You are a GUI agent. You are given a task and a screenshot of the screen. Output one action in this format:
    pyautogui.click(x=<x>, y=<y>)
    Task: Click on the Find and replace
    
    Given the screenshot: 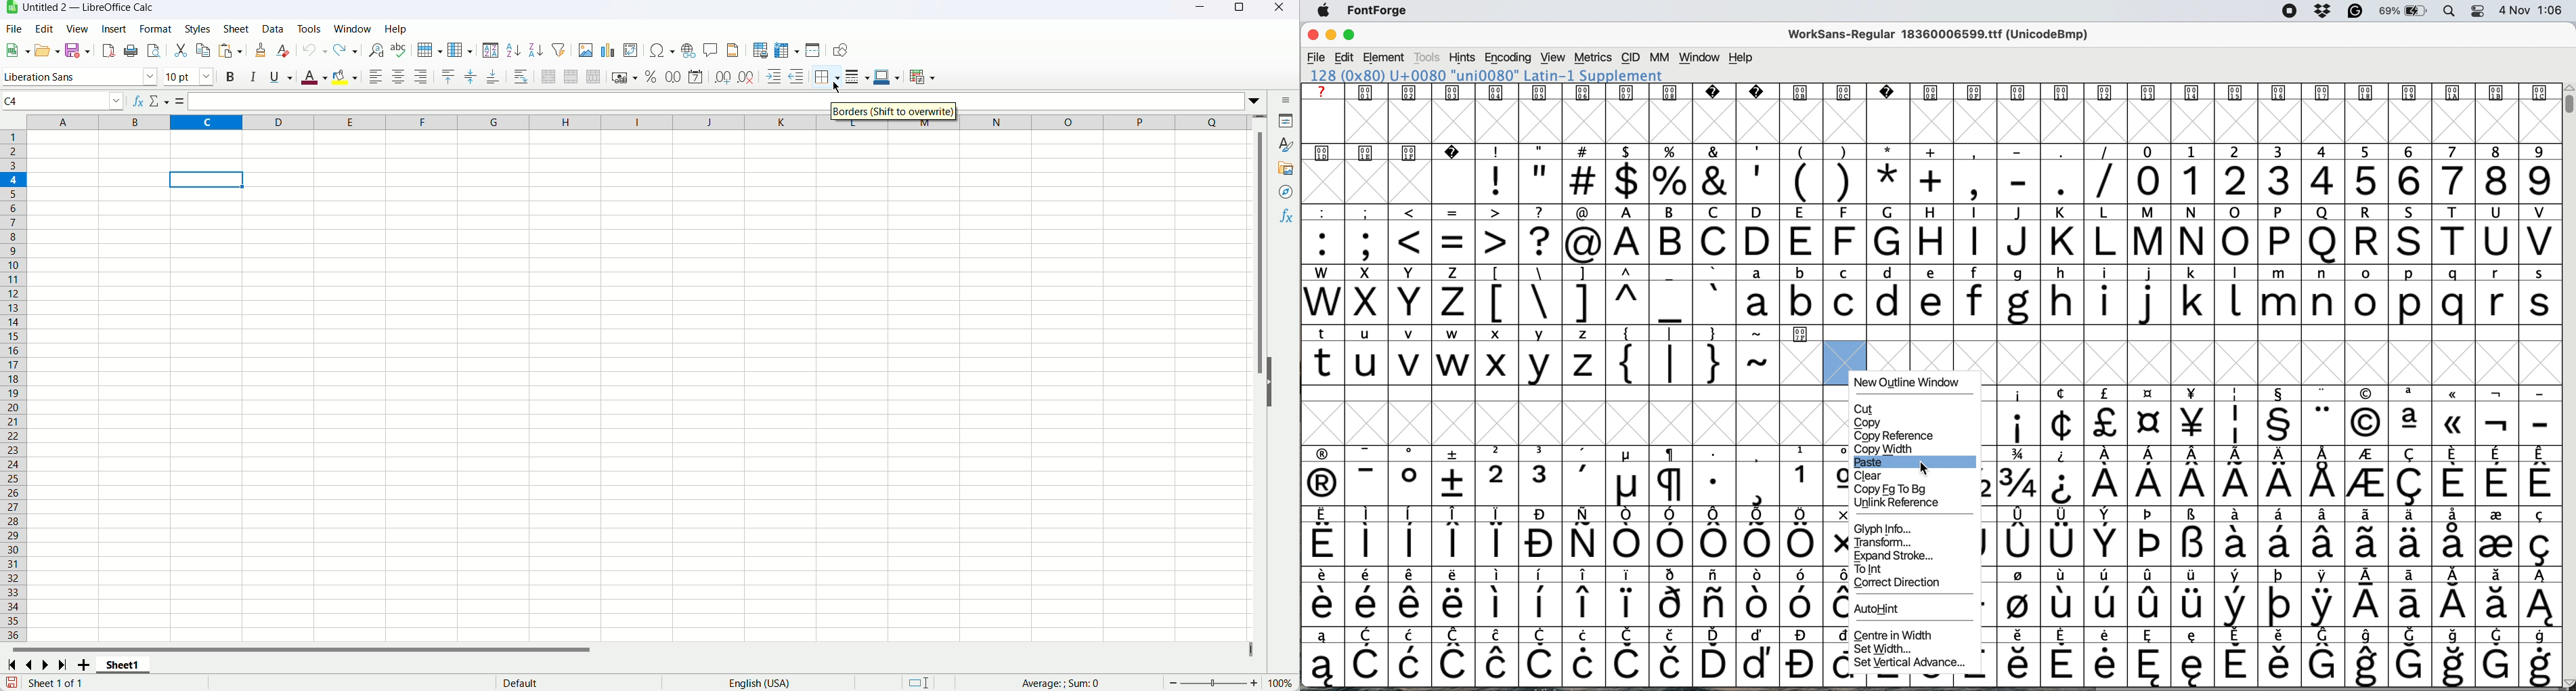 What is the action you would take?
    pyautogui.click(x=376, y=51)
    